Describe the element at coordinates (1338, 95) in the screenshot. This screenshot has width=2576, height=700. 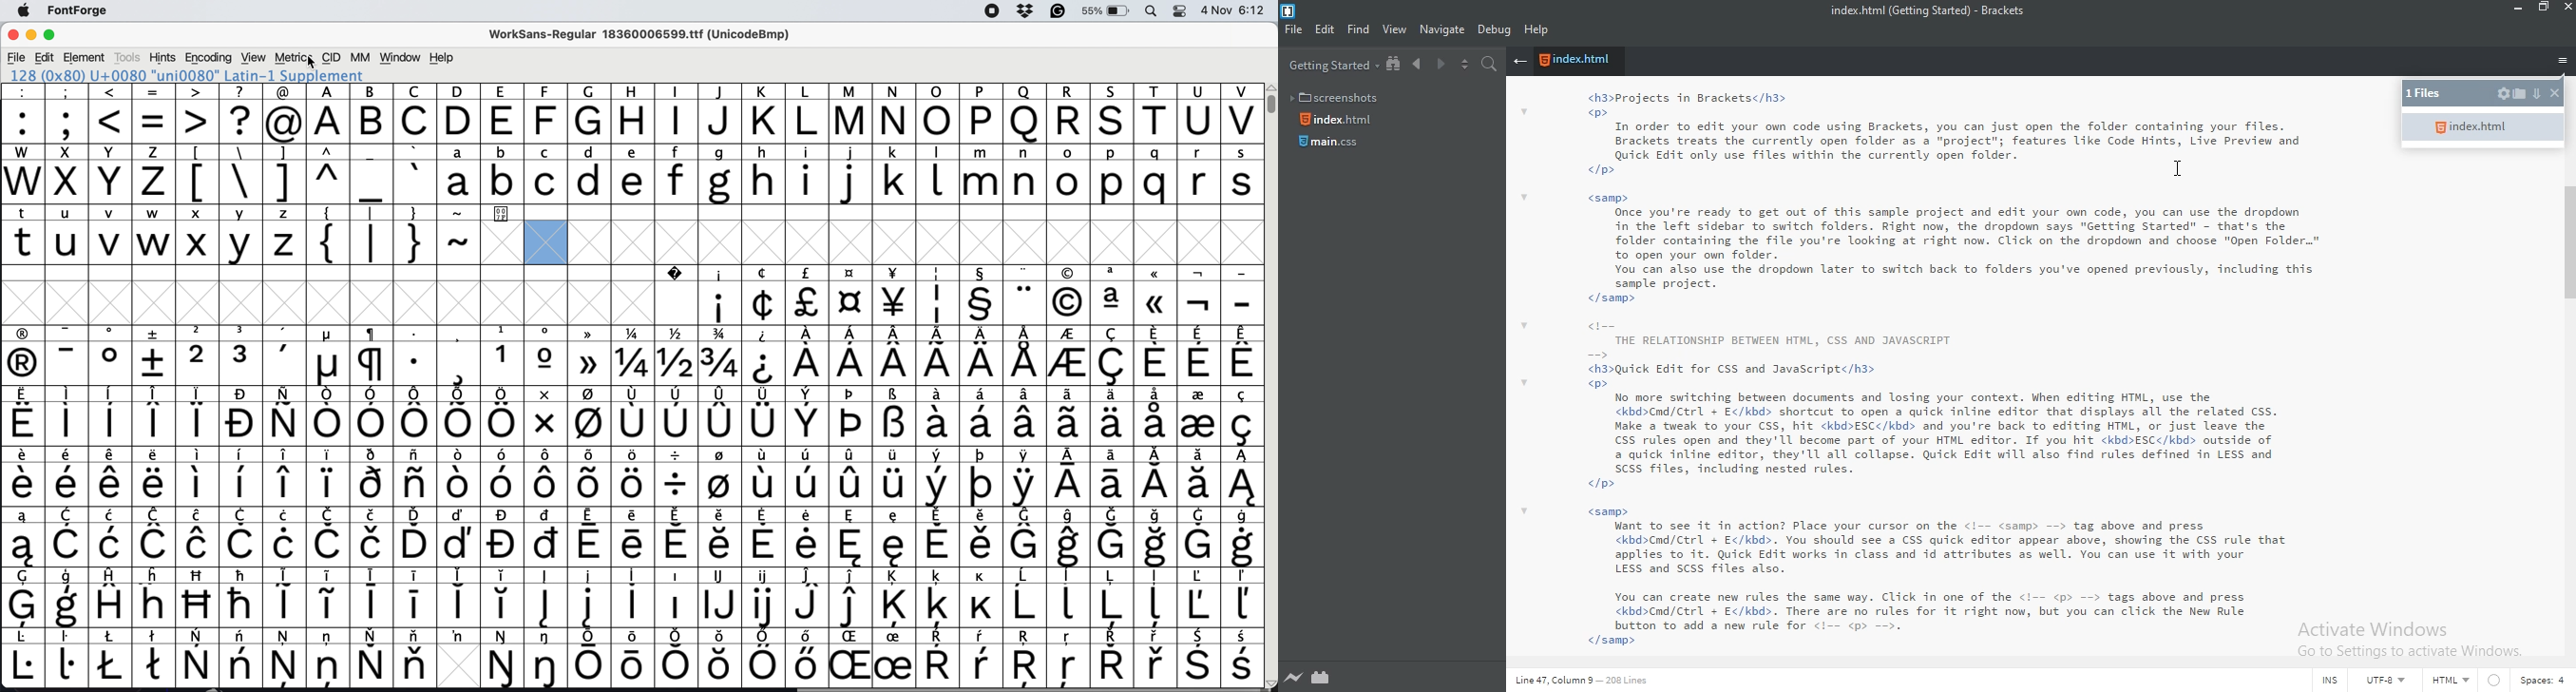
I see `Screenshots` at that location.